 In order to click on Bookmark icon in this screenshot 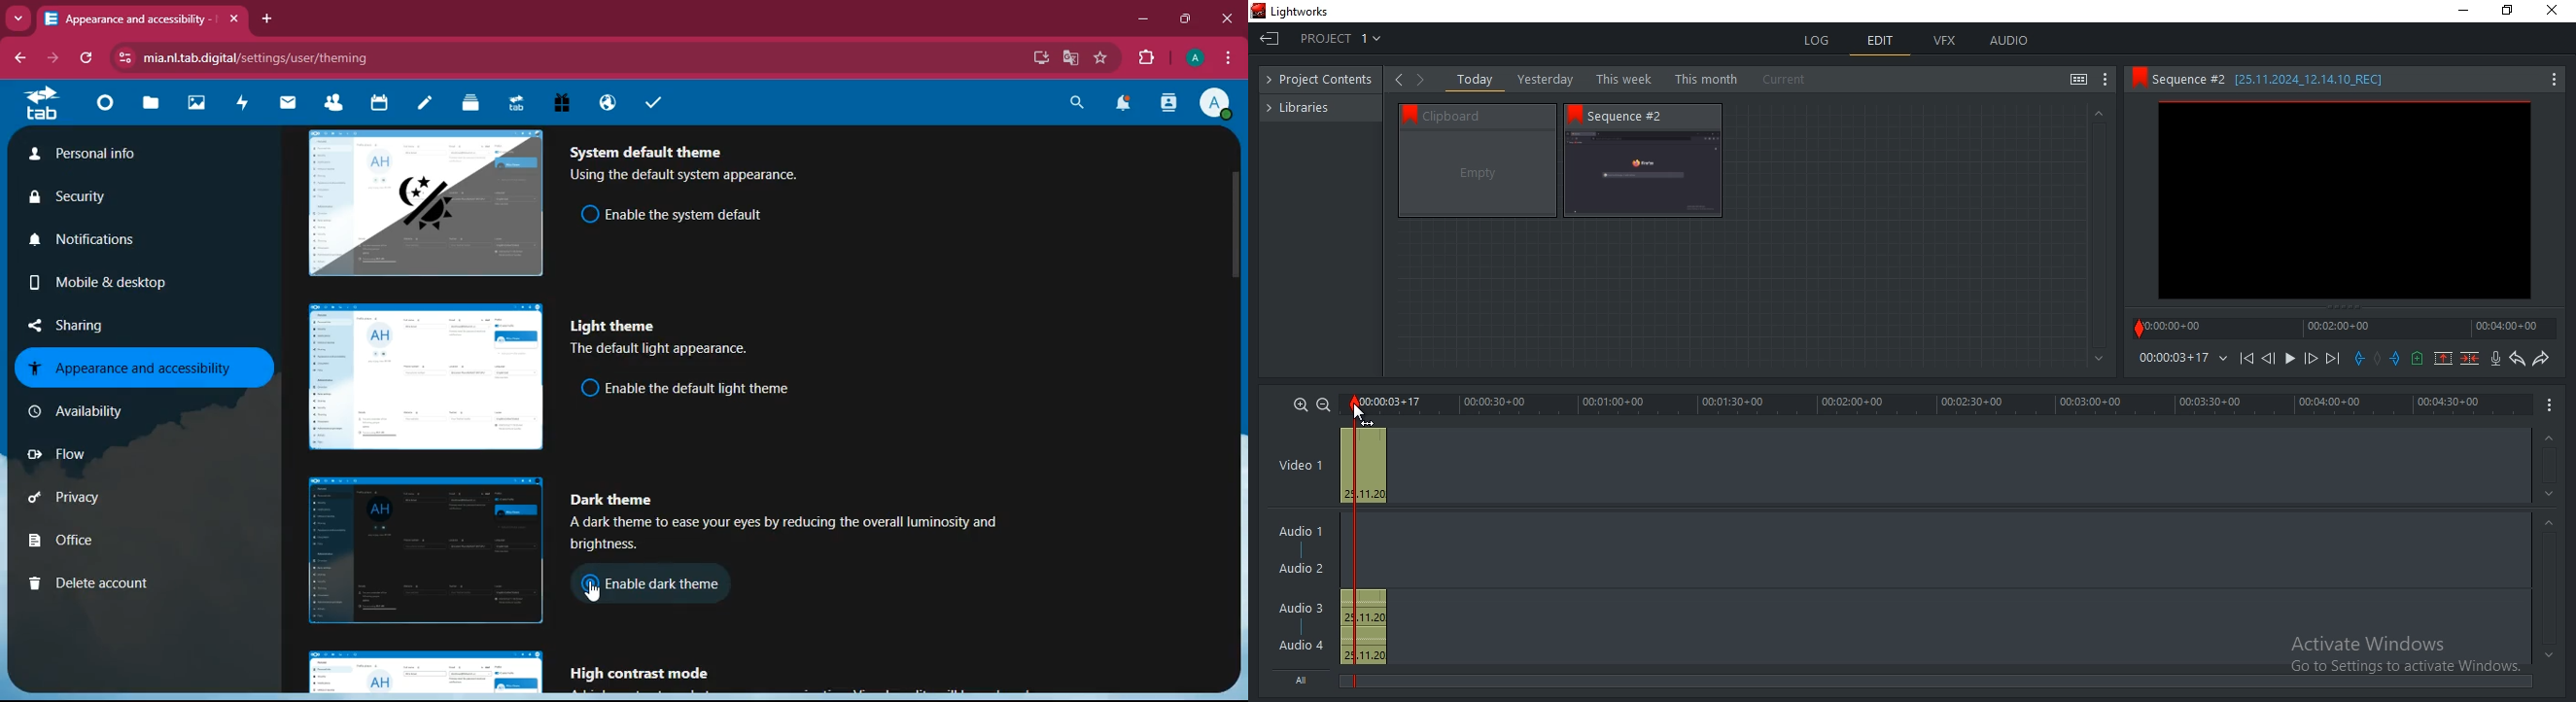, I will do `click(1406, 113)`.